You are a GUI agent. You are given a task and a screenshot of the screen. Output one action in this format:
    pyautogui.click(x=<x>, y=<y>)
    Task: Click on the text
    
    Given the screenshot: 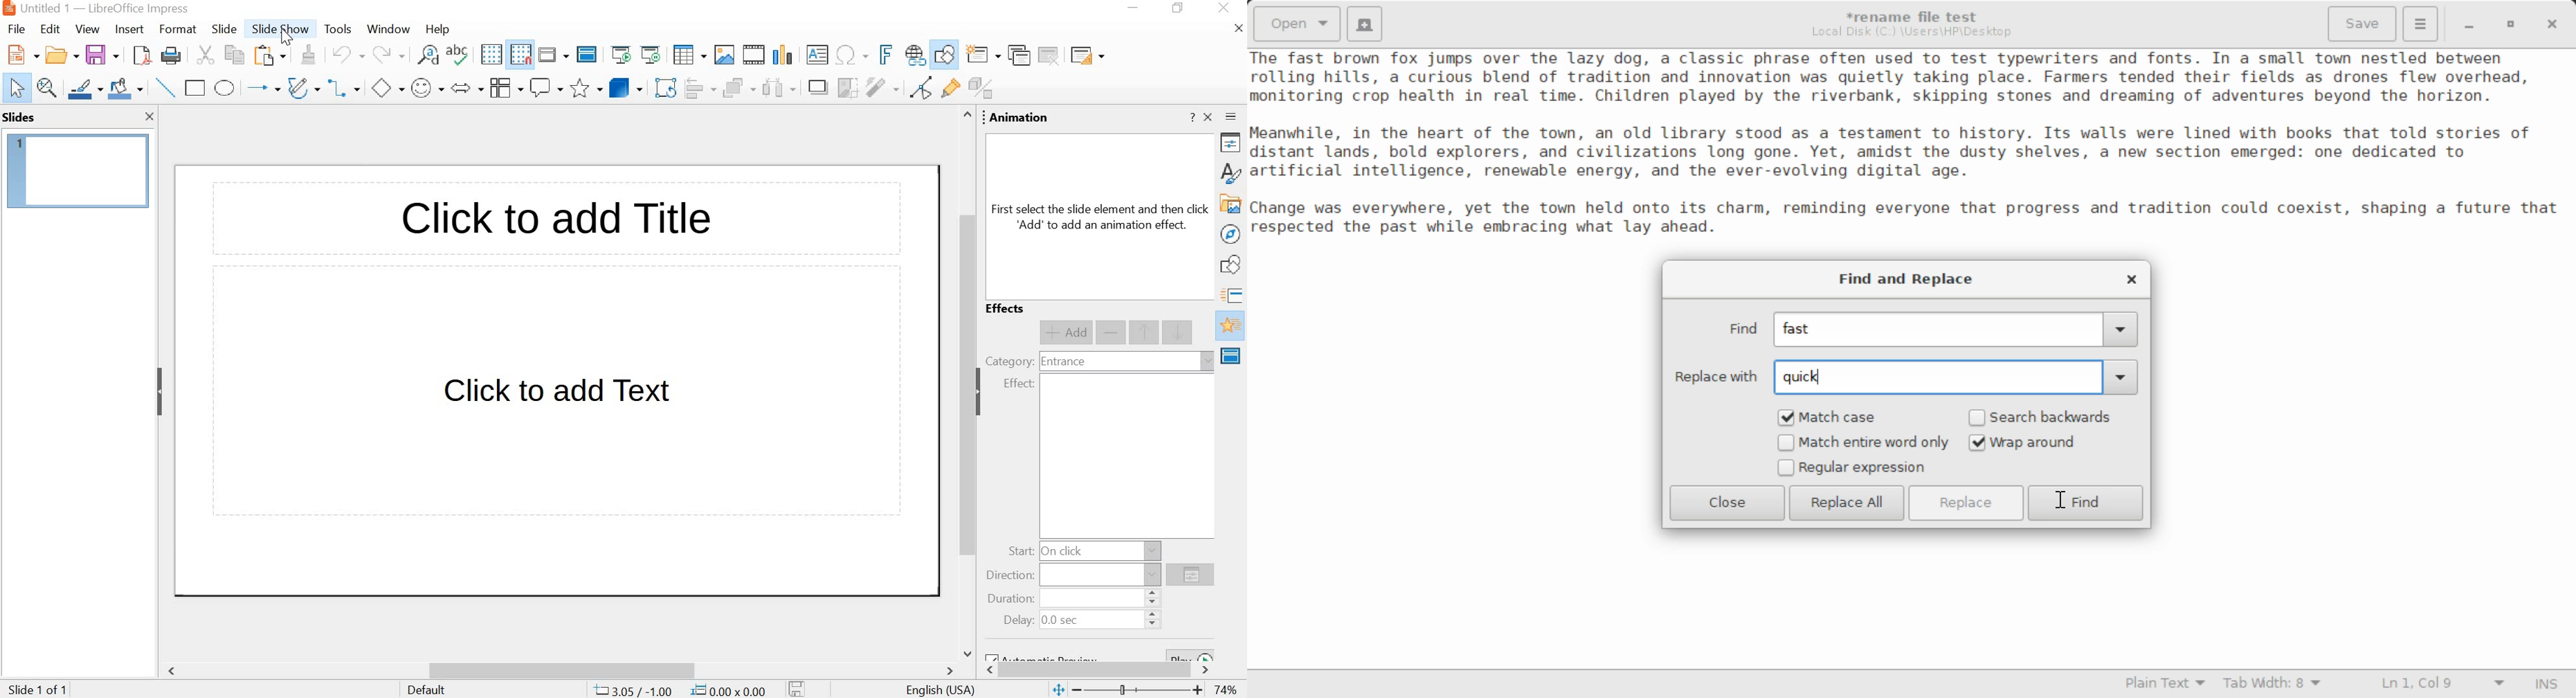 What is the action you would take?
    pyautogui.click(x=1101, y=217)
    